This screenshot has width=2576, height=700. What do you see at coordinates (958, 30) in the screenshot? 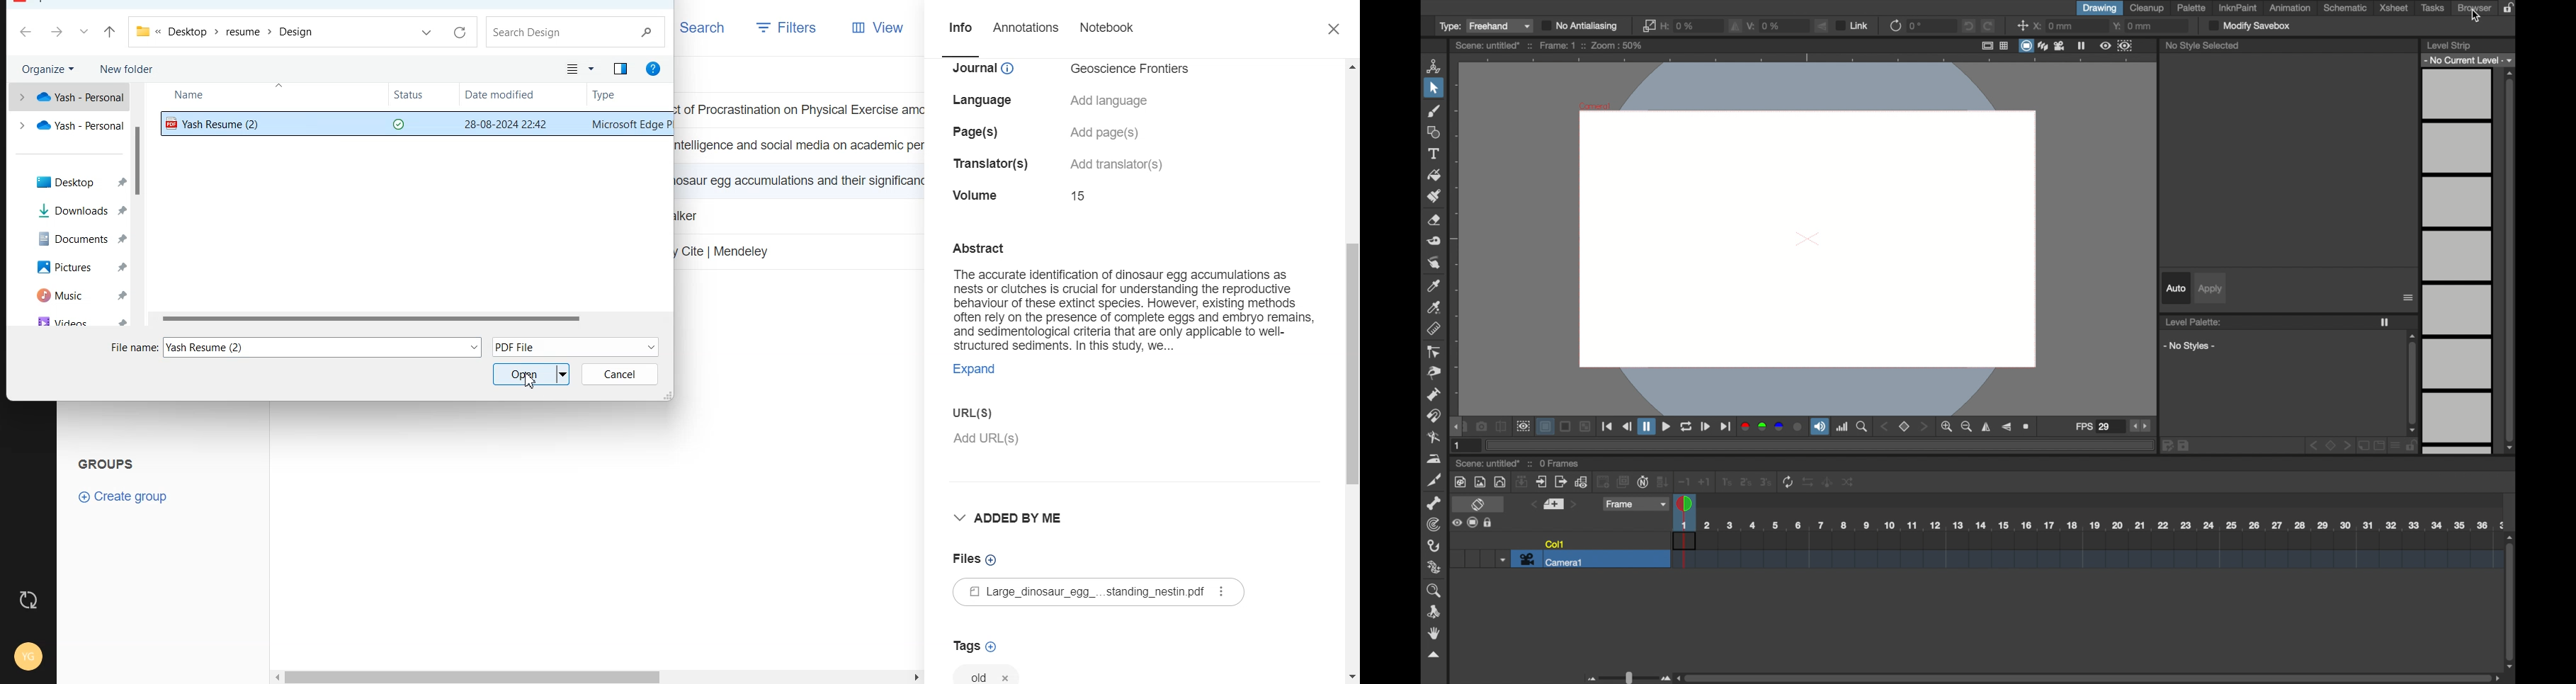
I see `Info` at bounding box center [958, 30].